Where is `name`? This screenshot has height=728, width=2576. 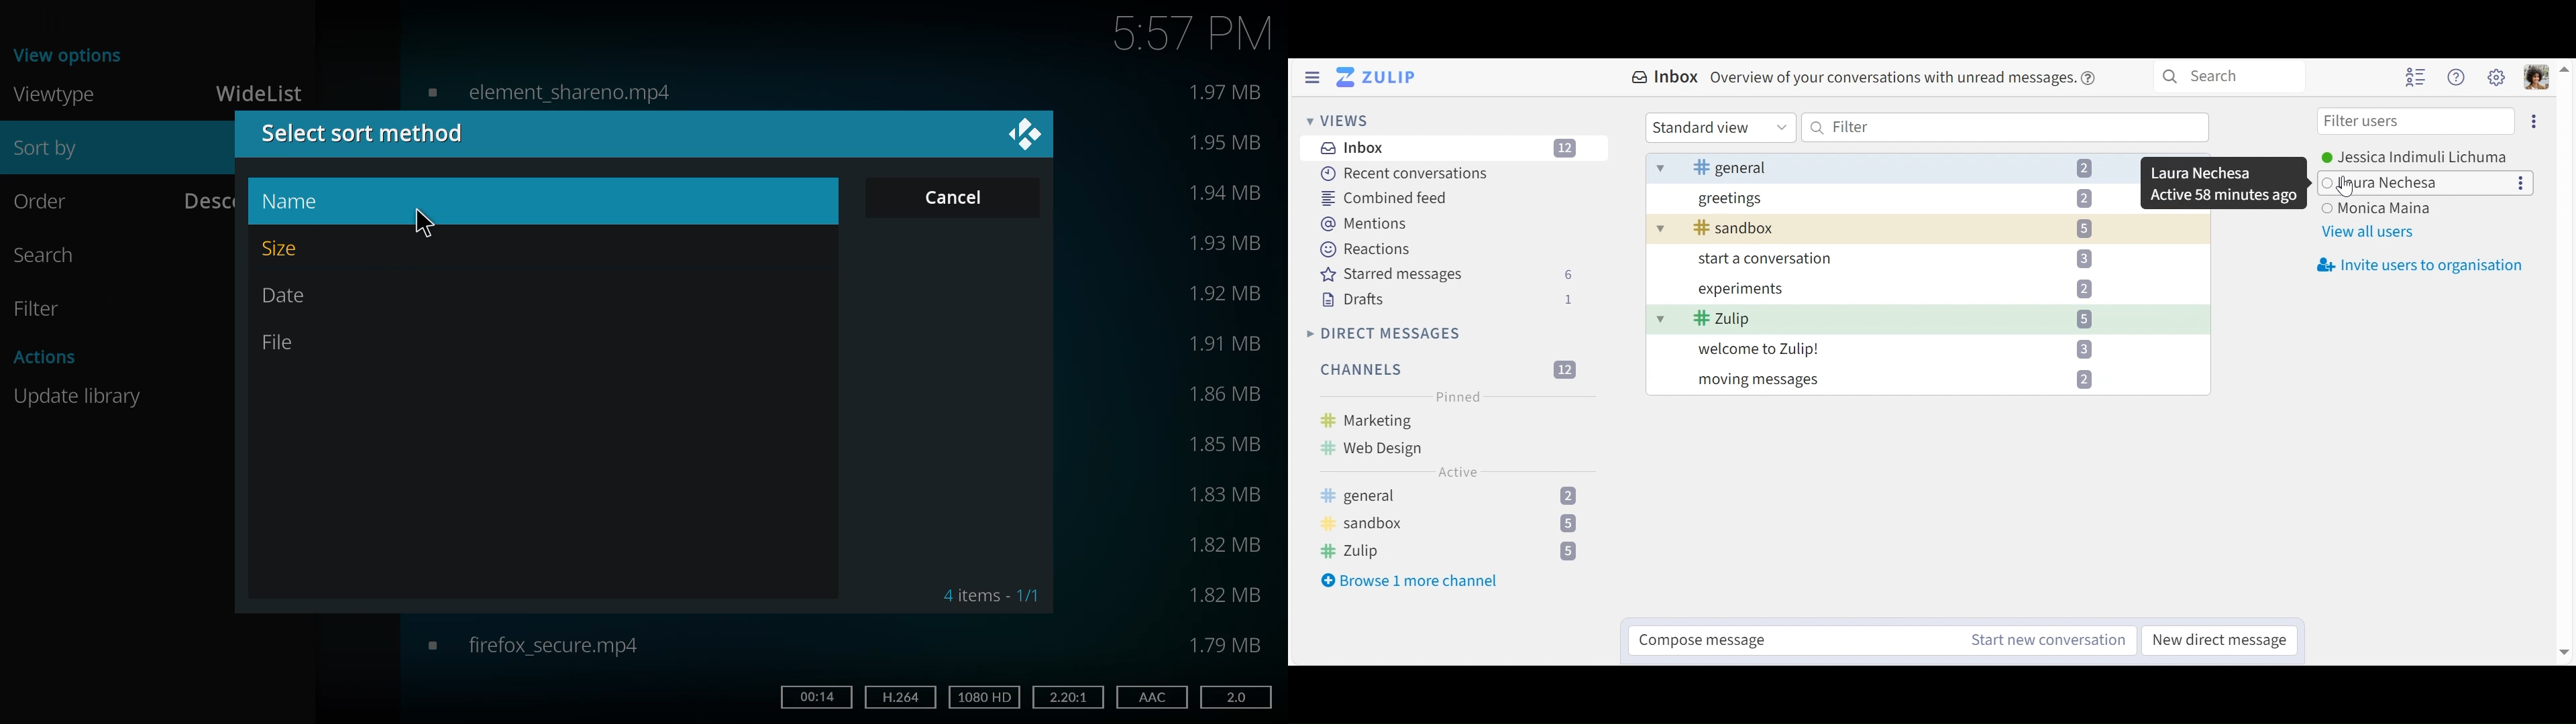 name is located at coordinates (303, 202).